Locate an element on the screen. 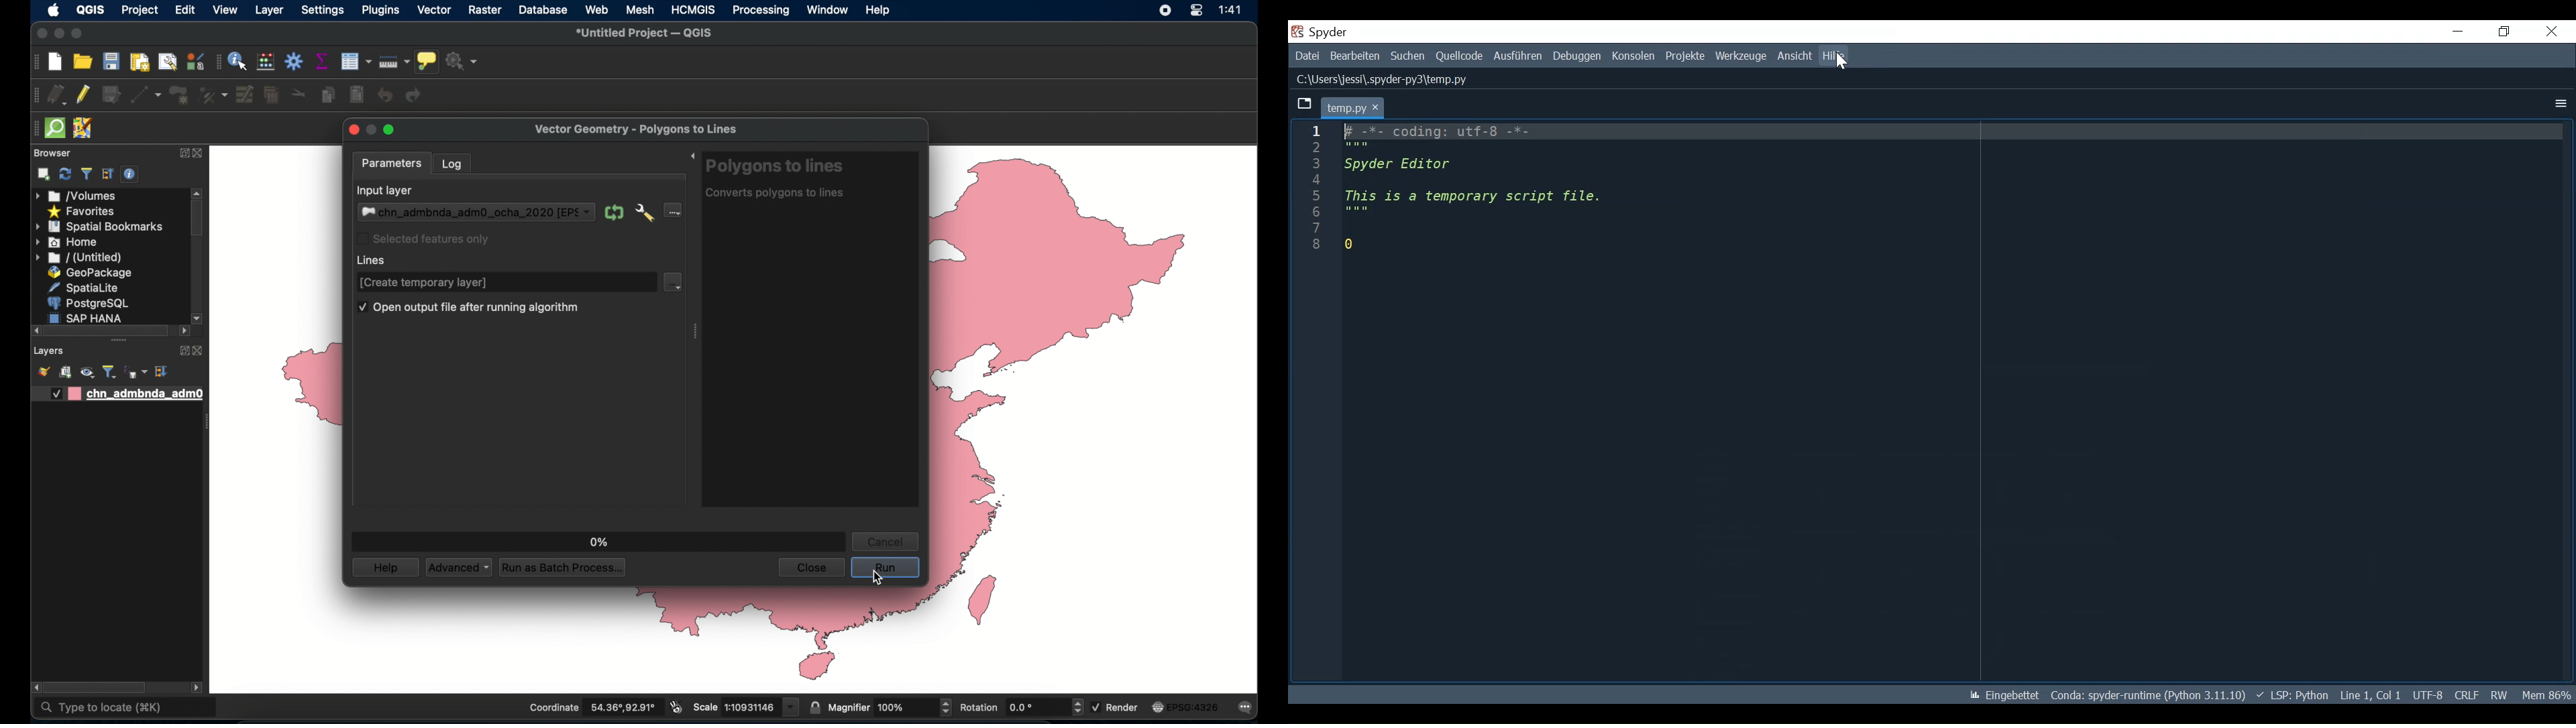 This screenshot has height=728, width=2576. Projects is located at coordinates (1684, 57).